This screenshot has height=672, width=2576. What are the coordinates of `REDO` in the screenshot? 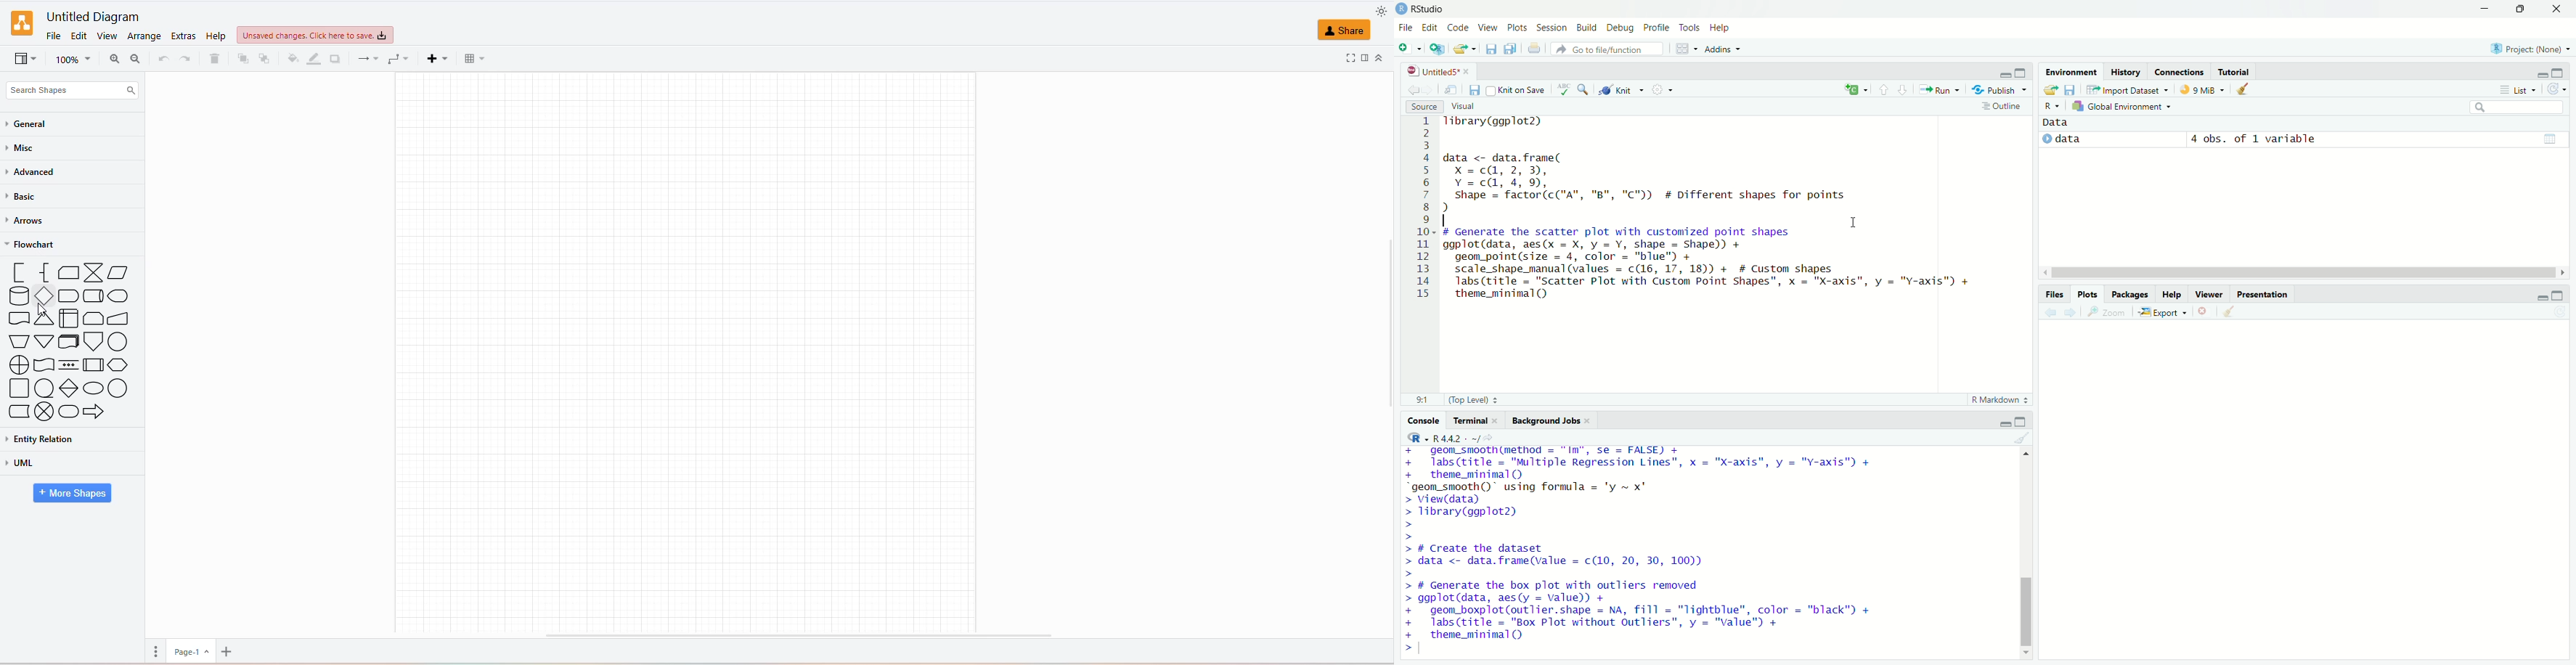 It's located at (162, 57).